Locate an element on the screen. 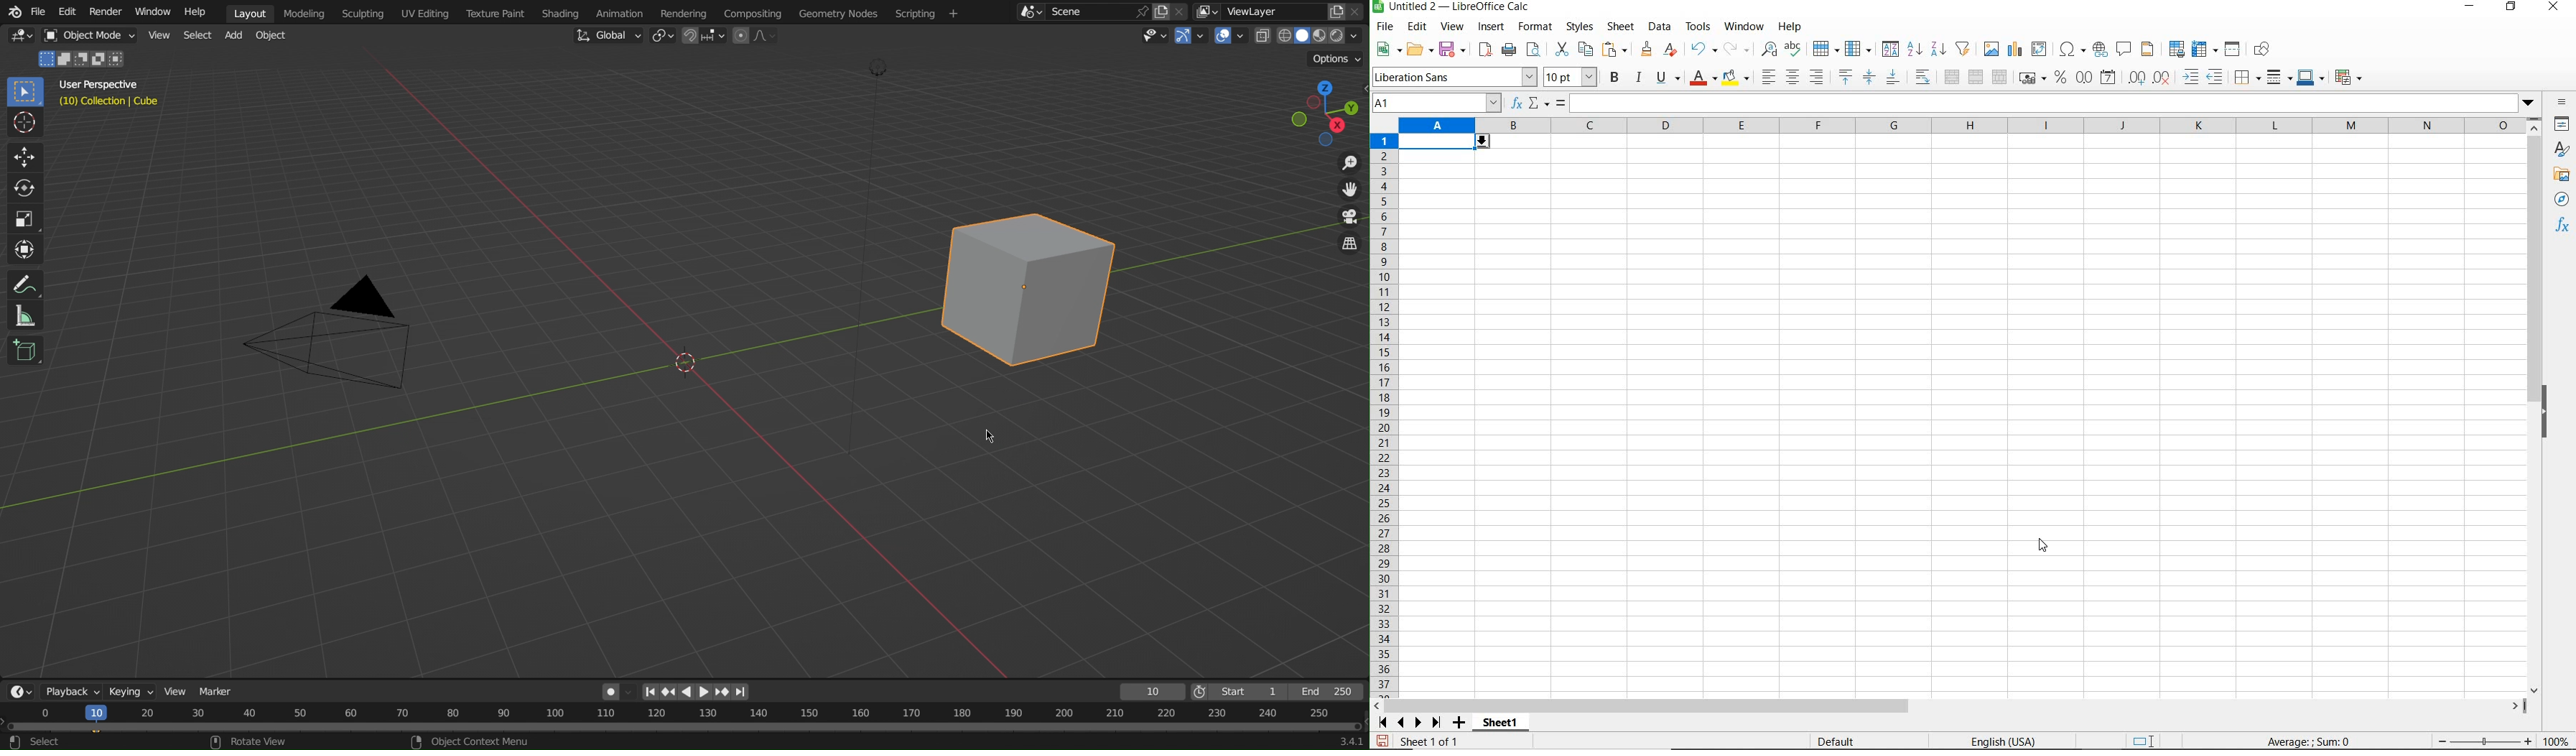 This screenshot has height=756, width=2576. format as currency is located at coordinates (2032, 76).